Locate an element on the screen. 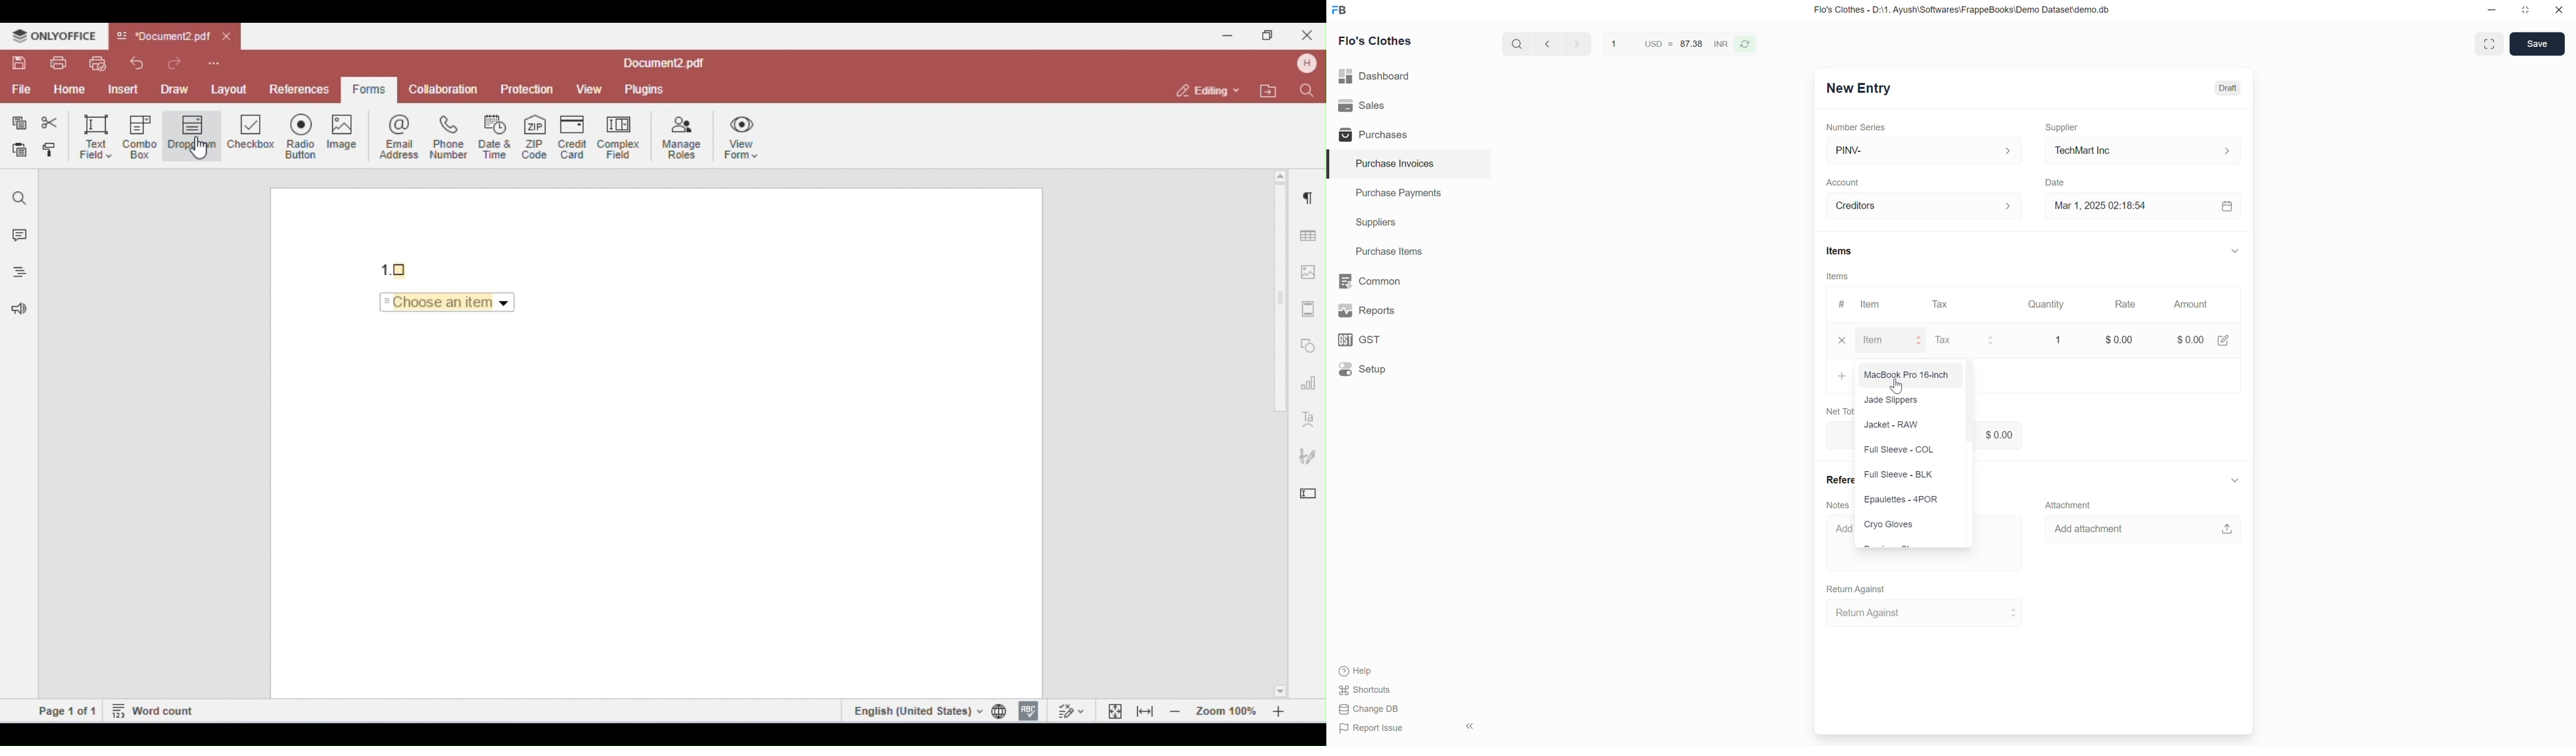  Epaulettes - 4POR is located at coordinates (1904, 501).